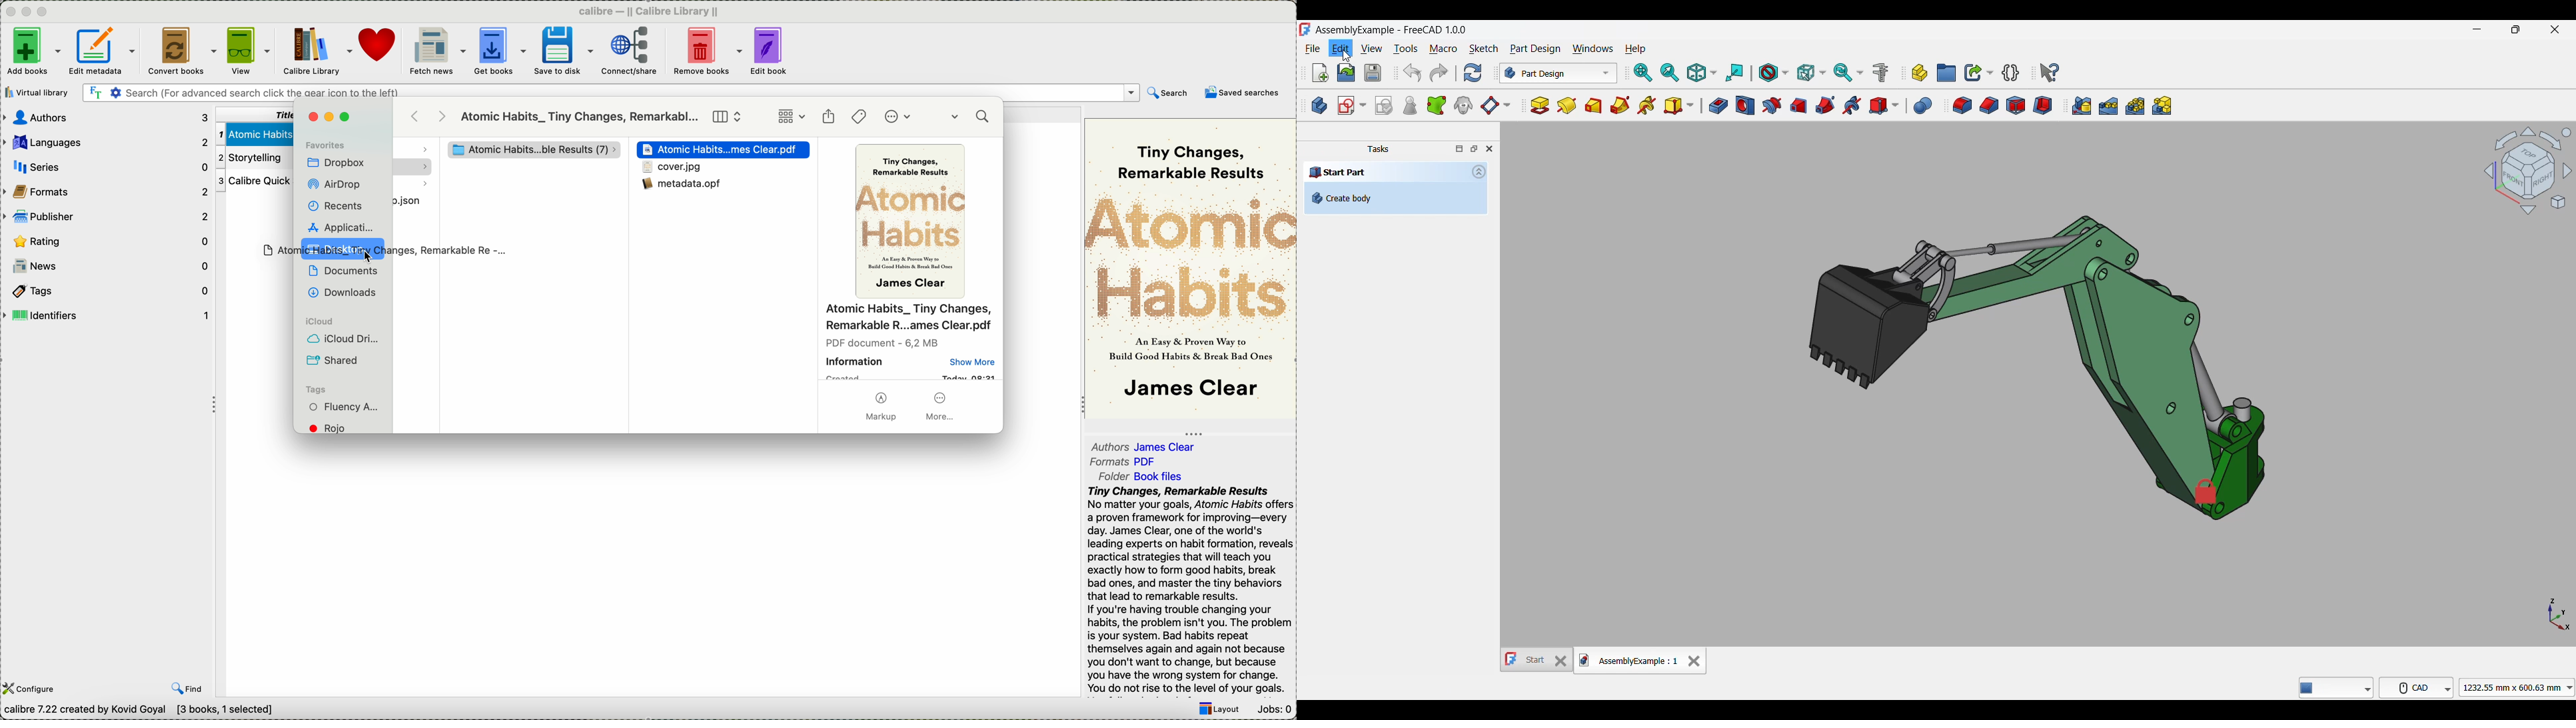 This screenshot has width=2576, height=728. I want to click on Additive helix, so click(1647, 106).